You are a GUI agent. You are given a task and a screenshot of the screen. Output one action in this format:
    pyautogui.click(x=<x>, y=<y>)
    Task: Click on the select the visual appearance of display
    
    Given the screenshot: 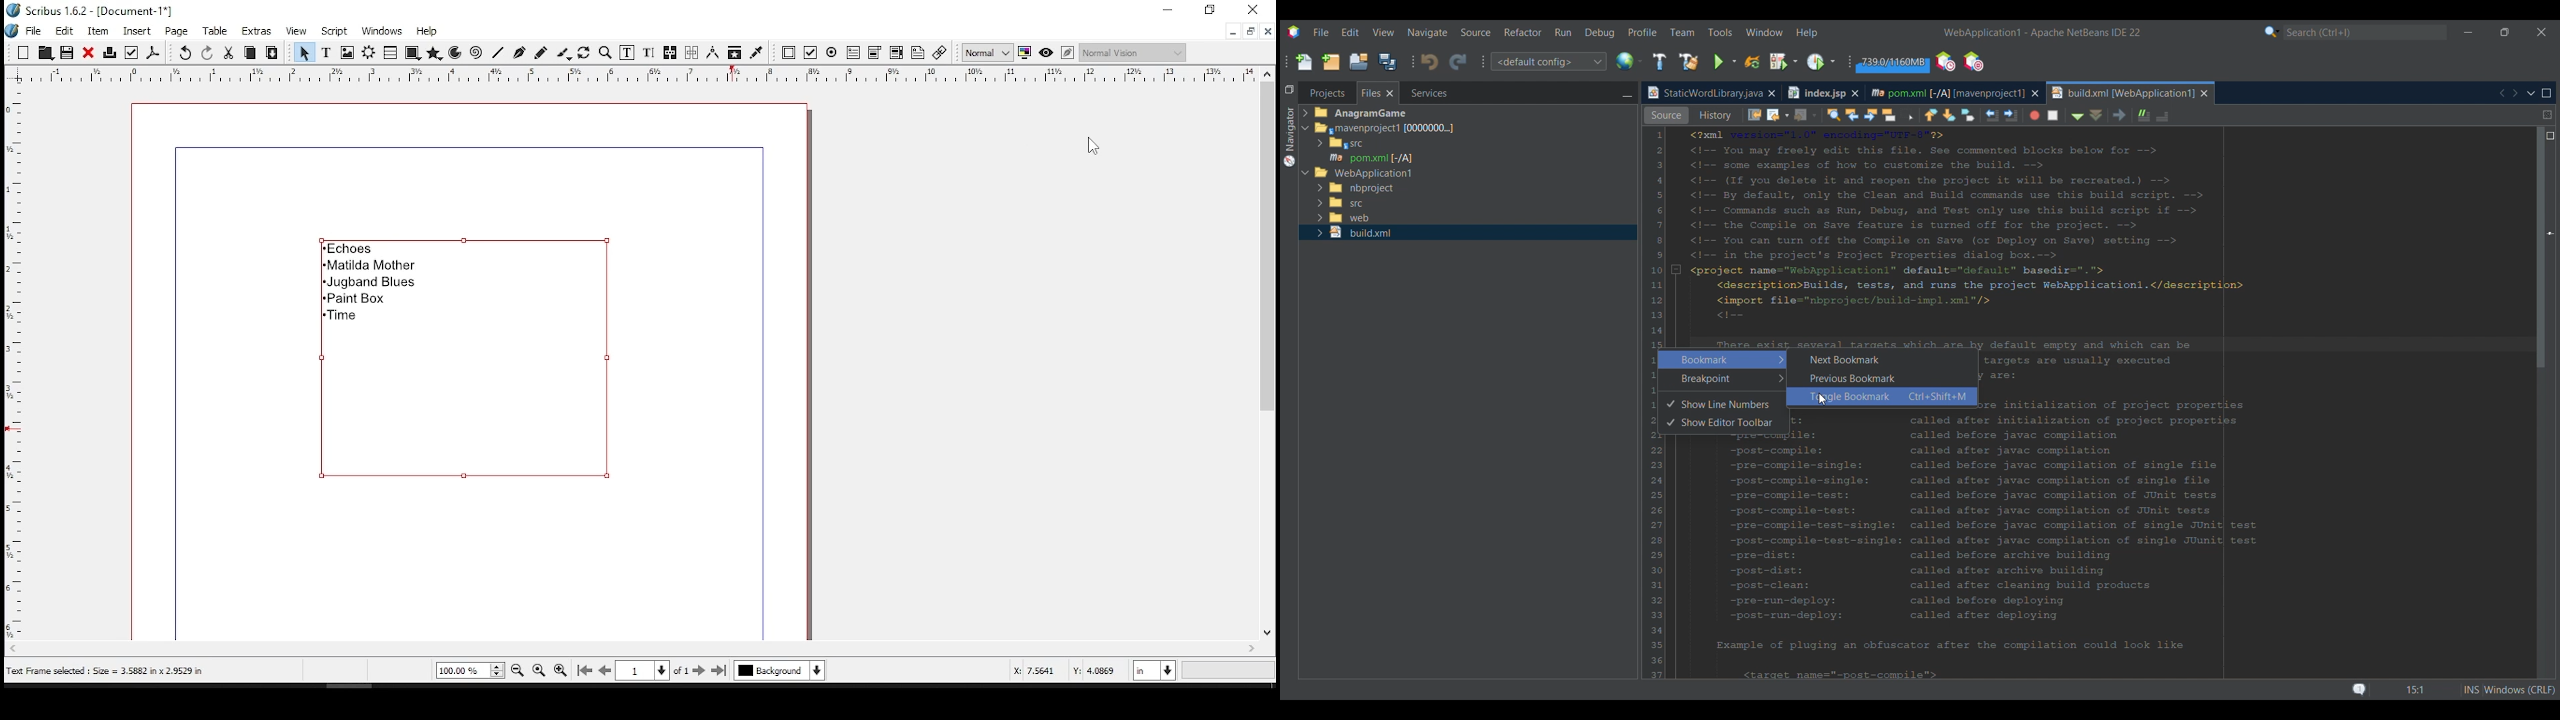 What is the action you would take?
    pyautogui.click(x=1132, y=52)
    